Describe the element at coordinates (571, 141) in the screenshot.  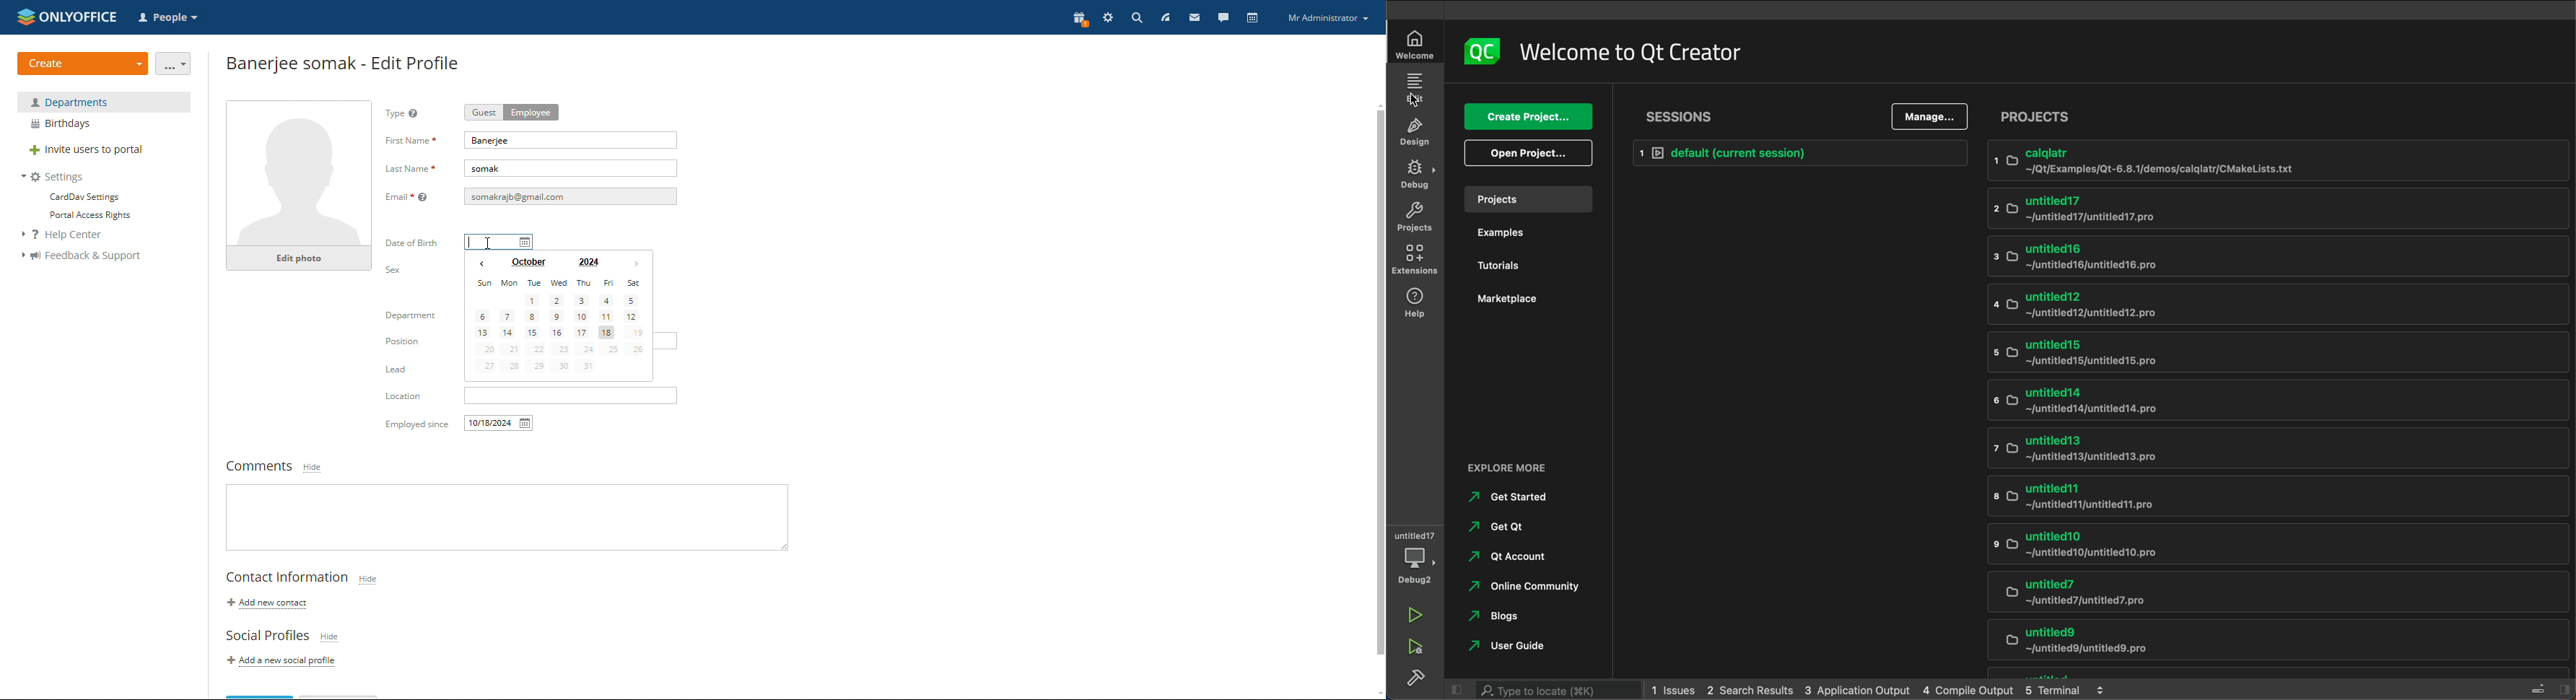
I see `first name` at that location.